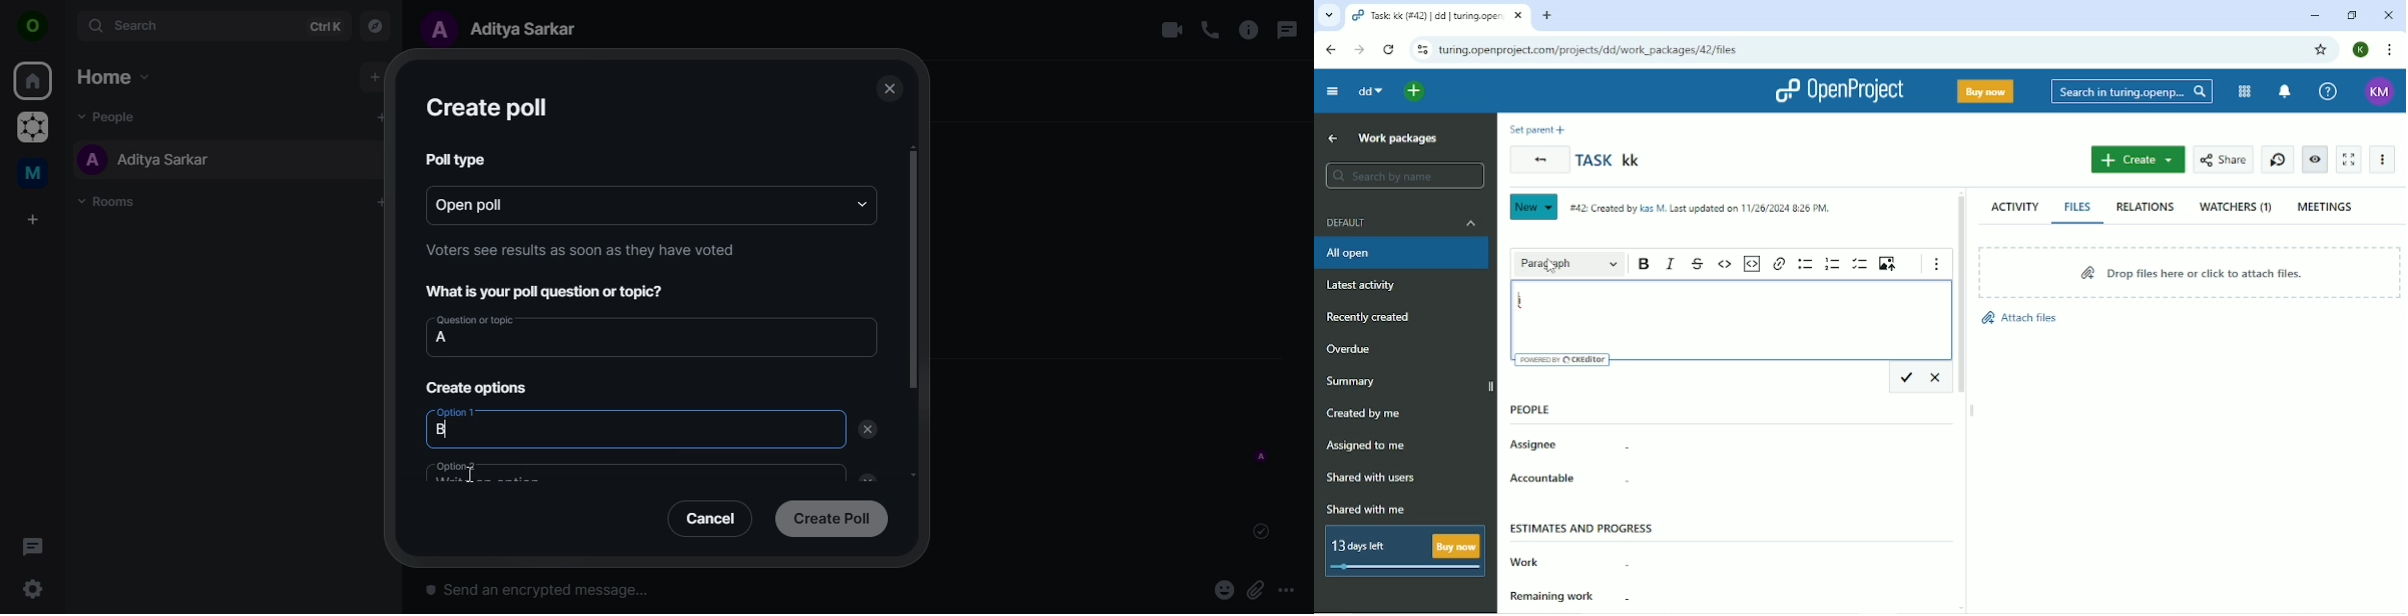 This screenshot has height=616, width=2408. I want to click on Upload image from computer, so click(1889, 263).